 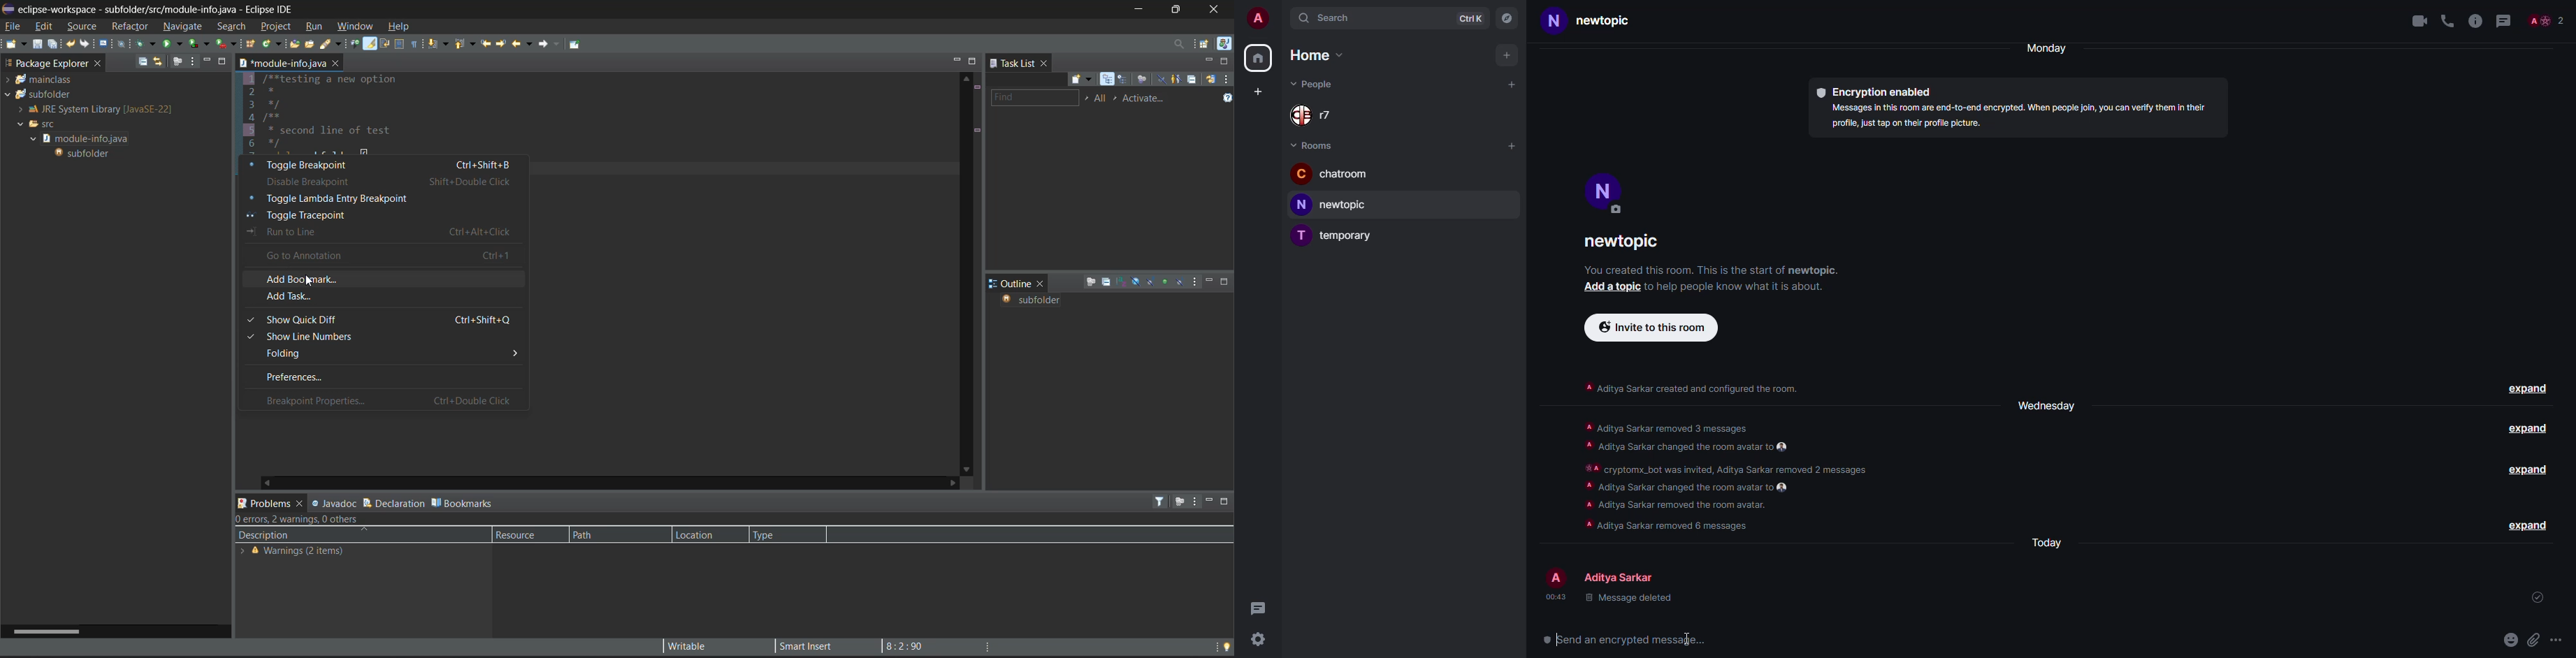 I want to click on info, so click(x=2475, y=20).